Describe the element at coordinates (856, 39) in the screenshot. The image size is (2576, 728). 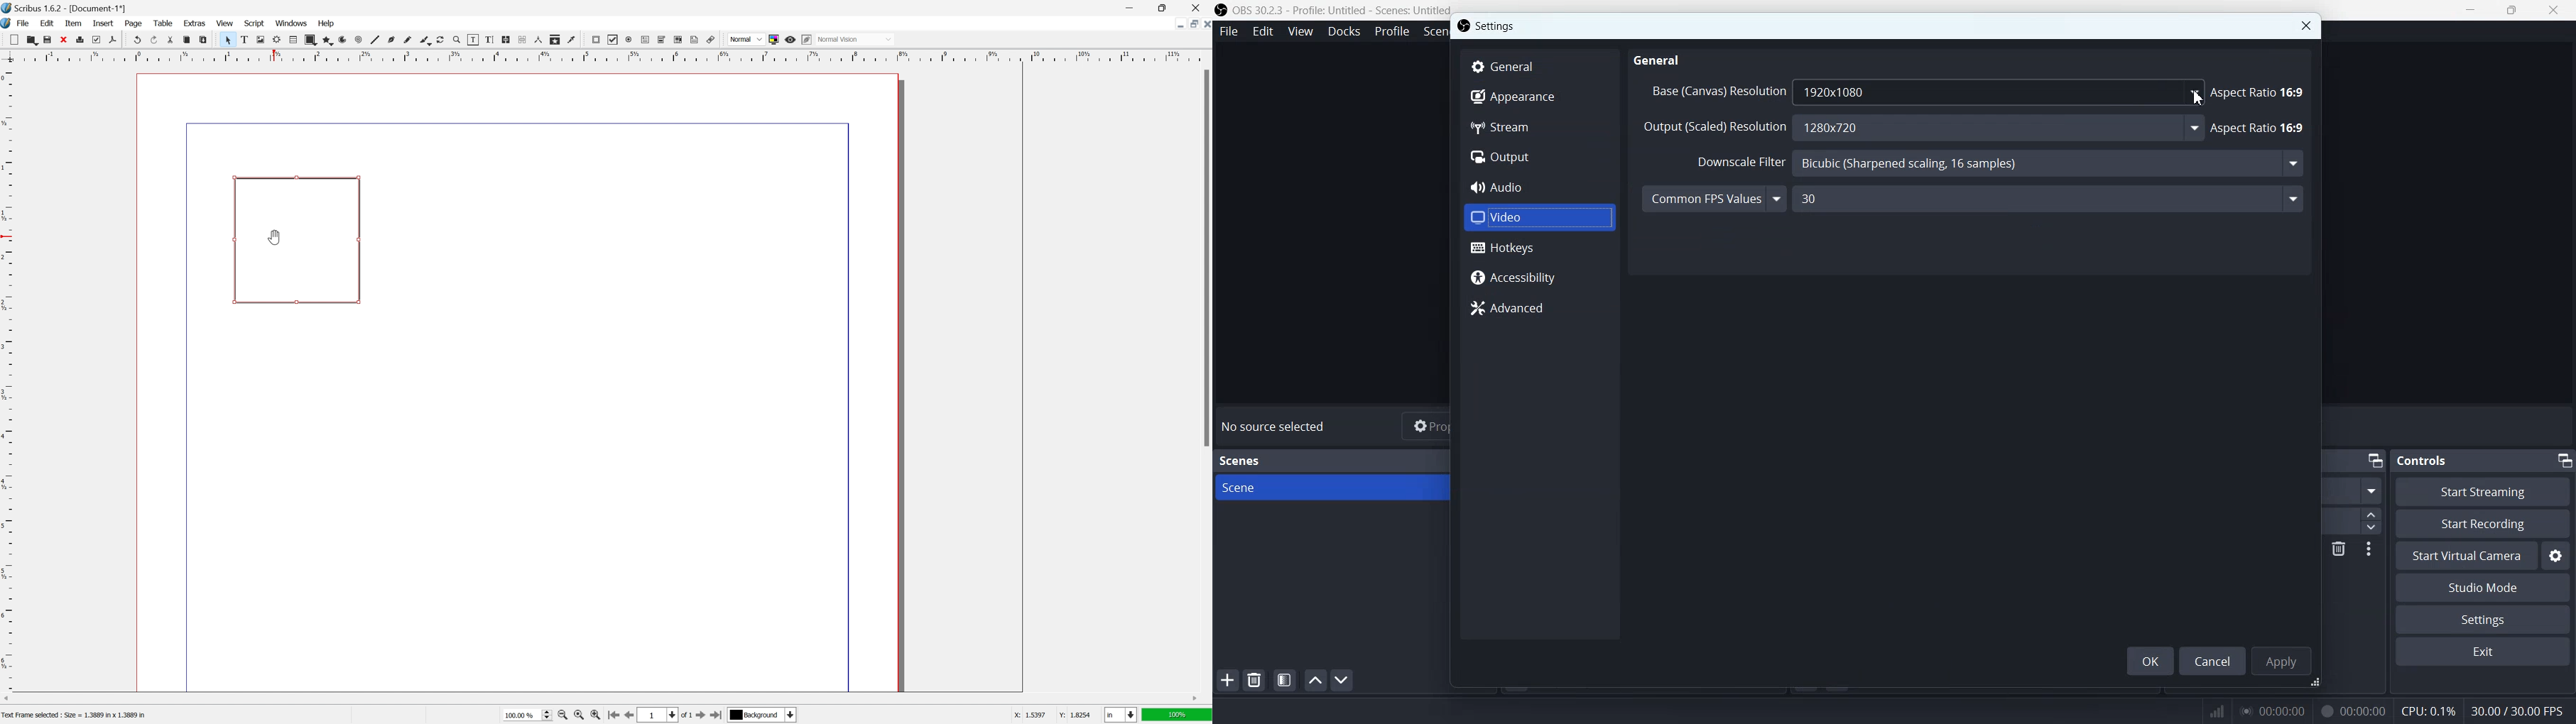
I see `normal vision` at that location.